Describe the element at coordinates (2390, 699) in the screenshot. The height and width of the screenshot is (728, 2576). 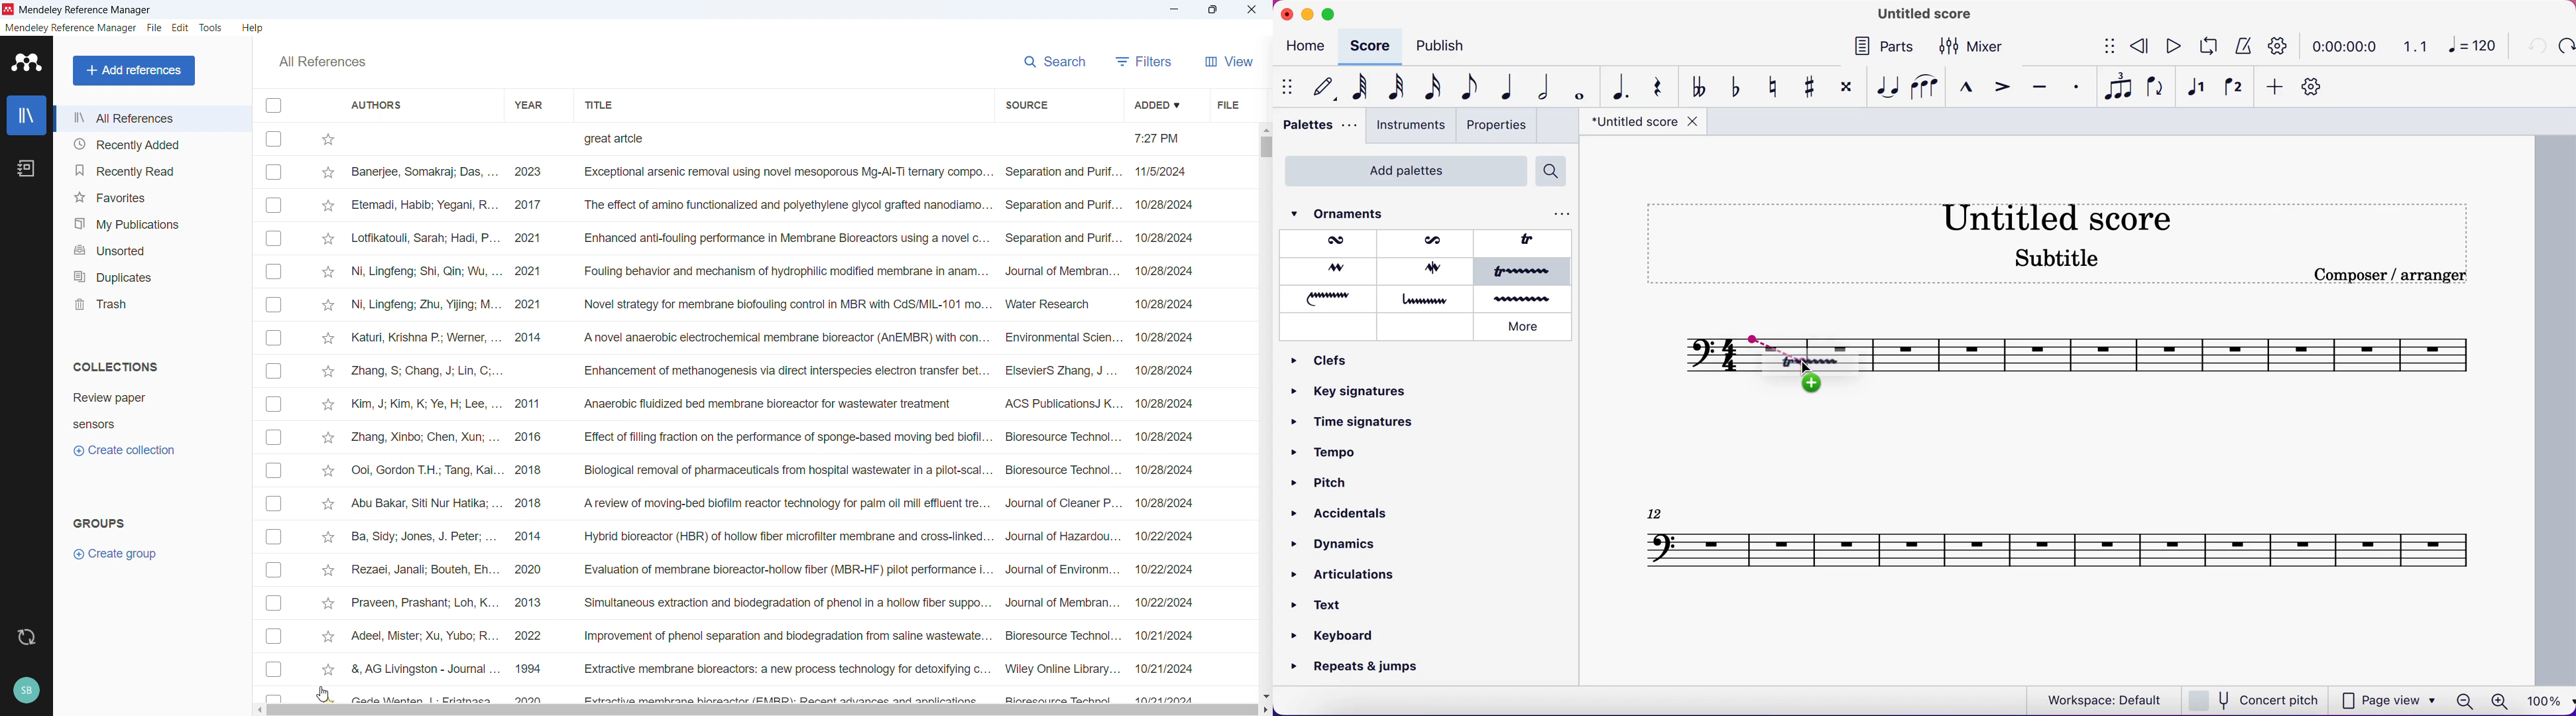
I see `page view` at that location.